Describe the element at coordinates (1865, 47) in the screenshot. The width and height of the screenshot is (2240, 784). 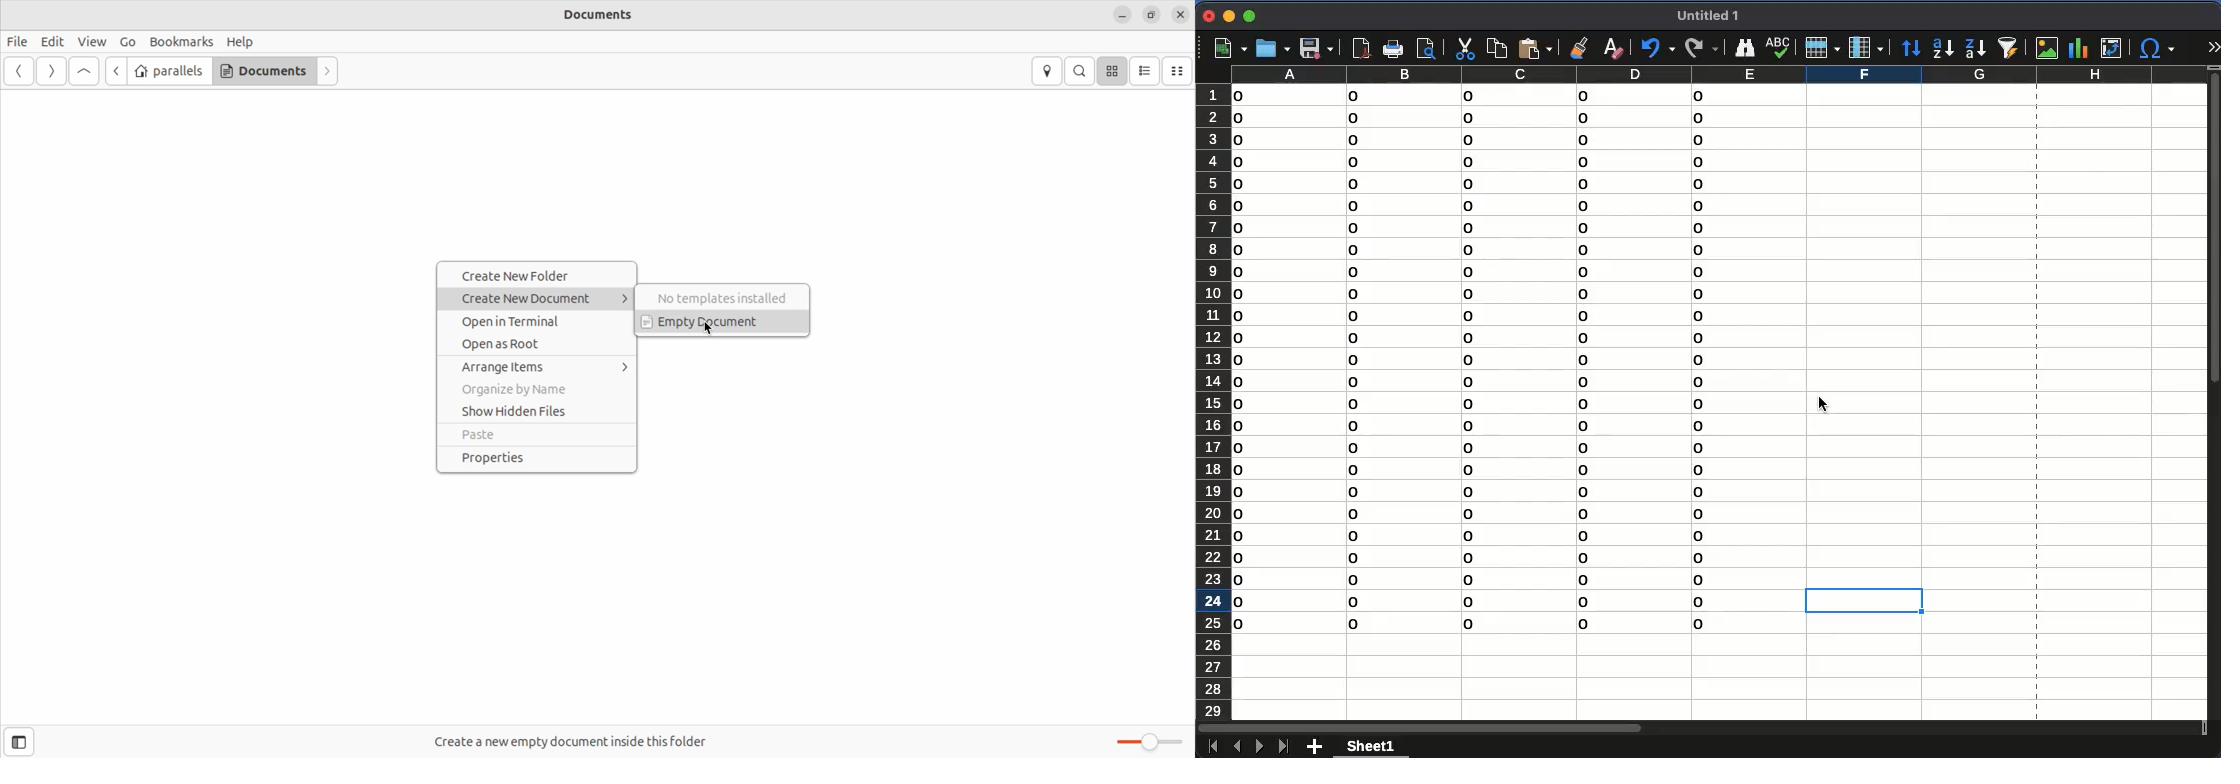
I see `column` at that location.